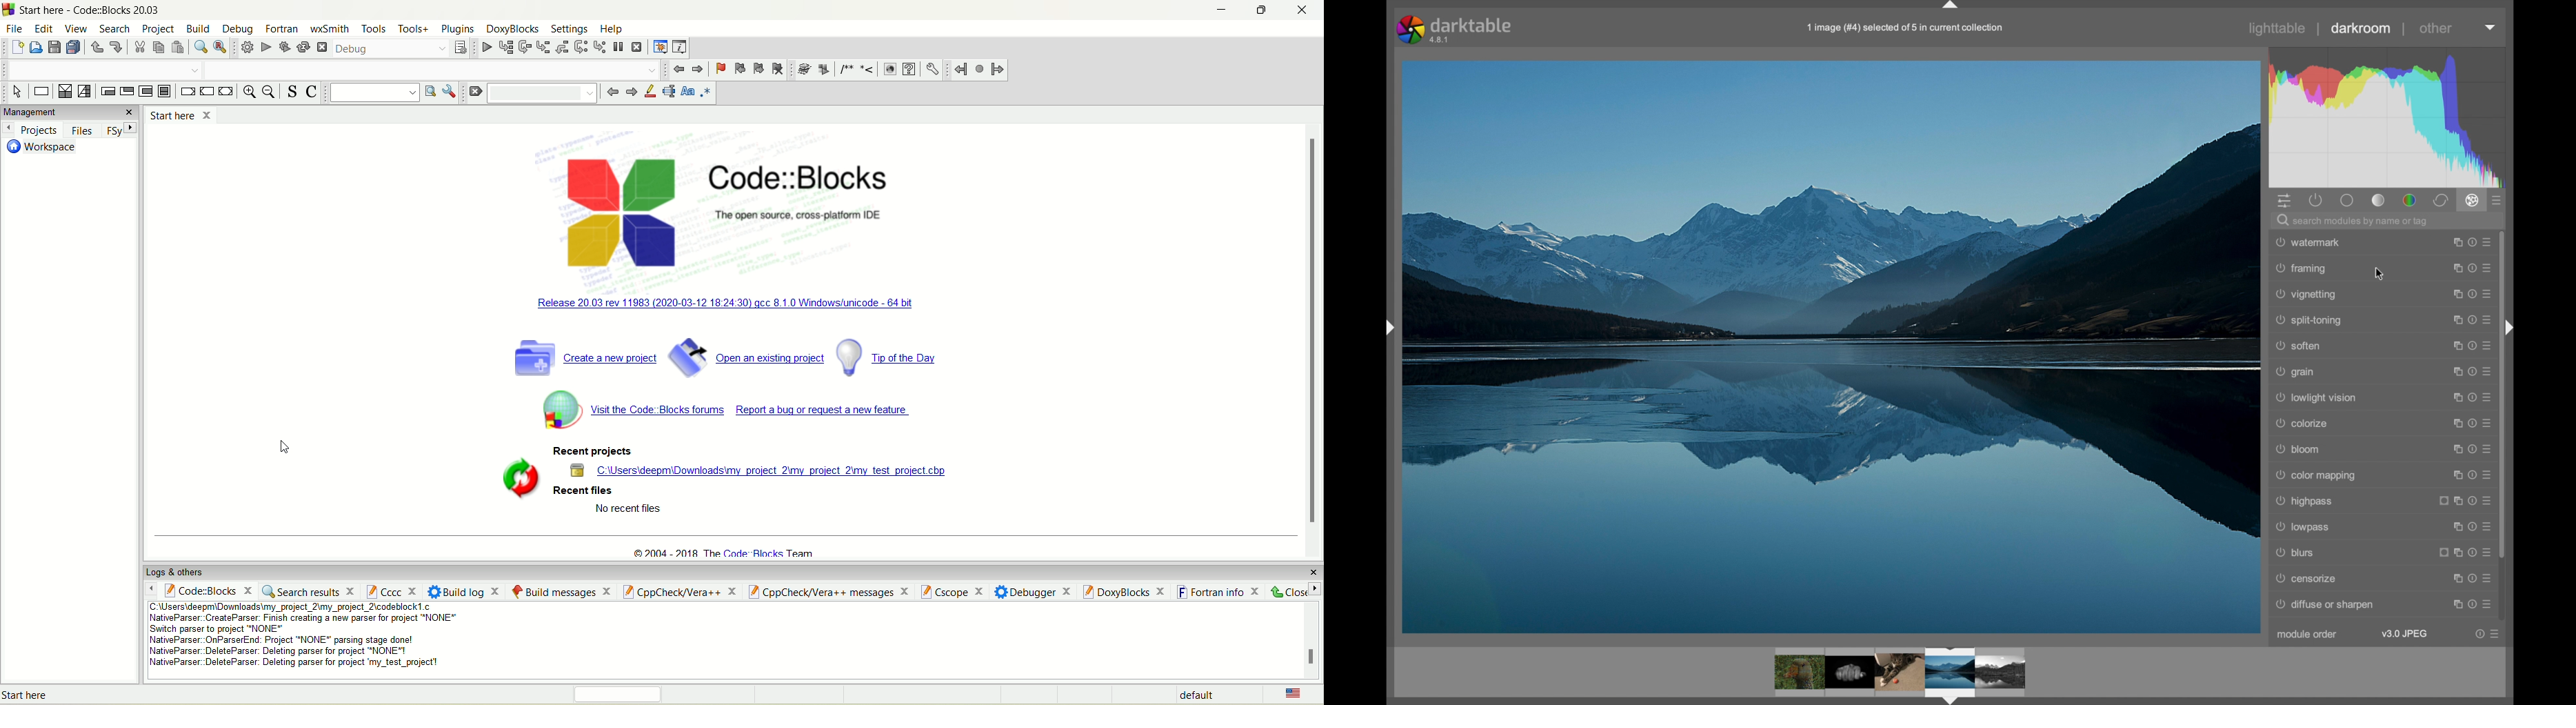 The height and width of the screenshot is (728, 2576). I want to click on other, so click(2438, 29).